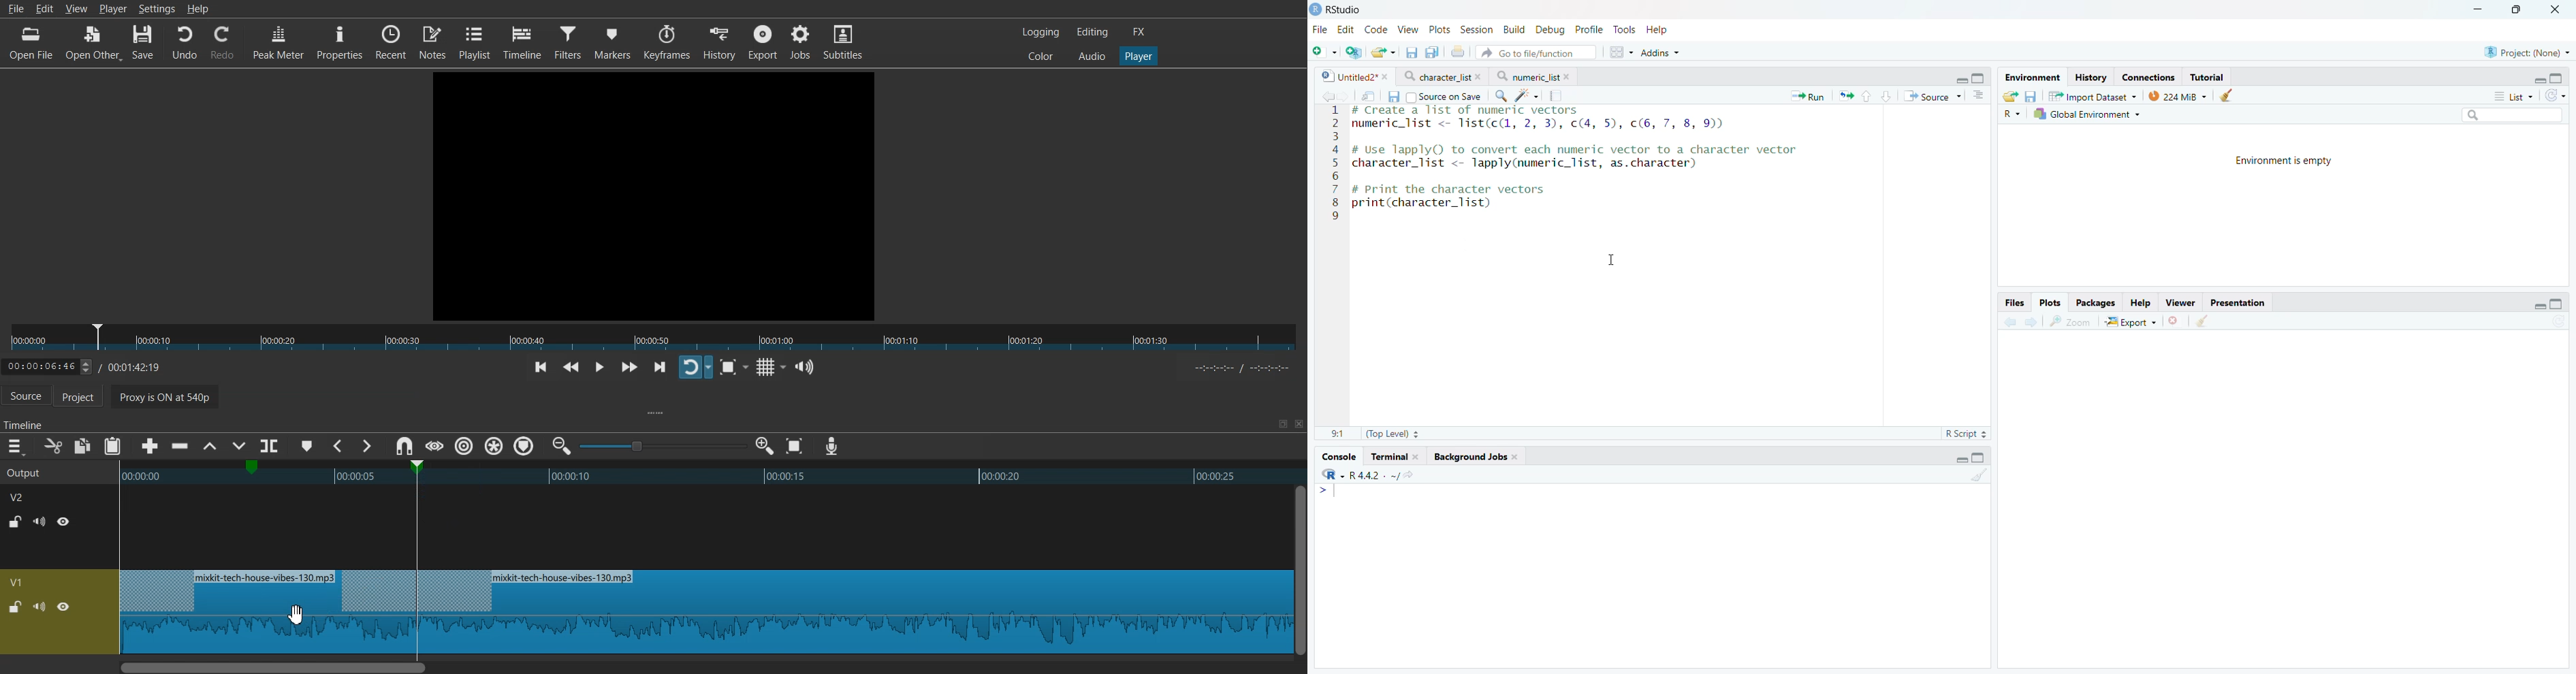 The width and height of the screenshot is (2576, 700). Describe the element at coordinates (2015, 302) in the screenshot. I see `Files` at that location.